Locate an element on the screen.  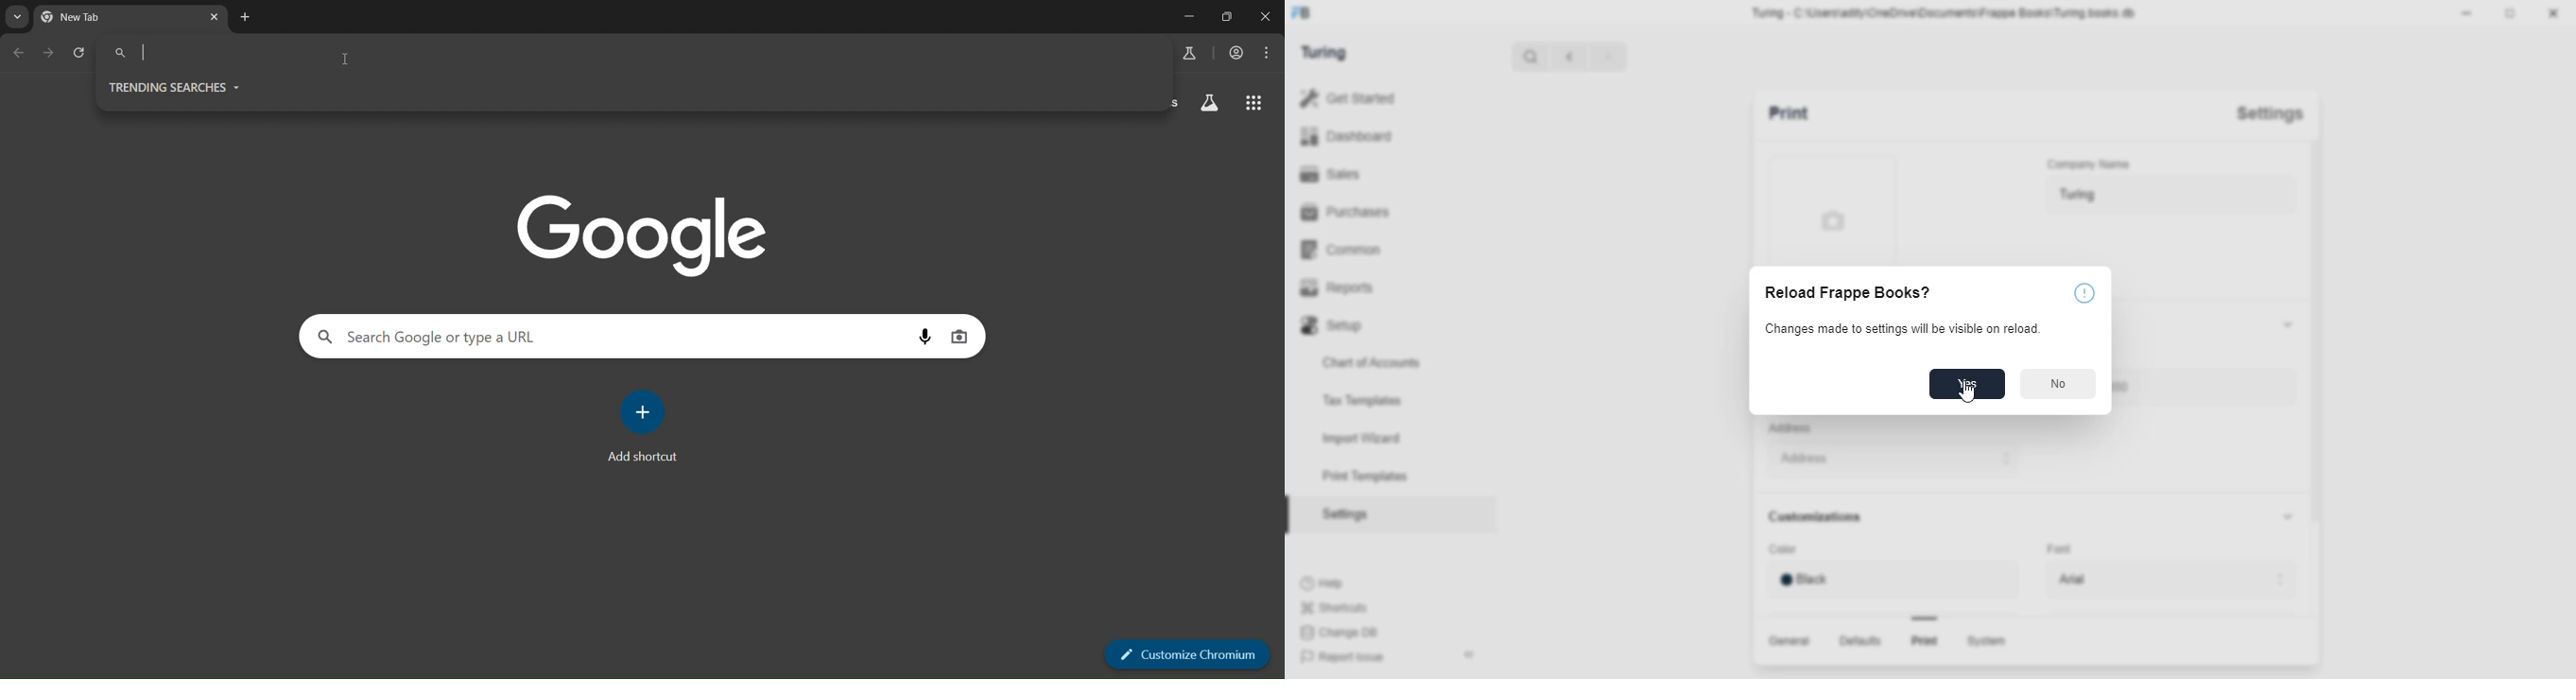
Defaults is located at coordinates (1862, 642).